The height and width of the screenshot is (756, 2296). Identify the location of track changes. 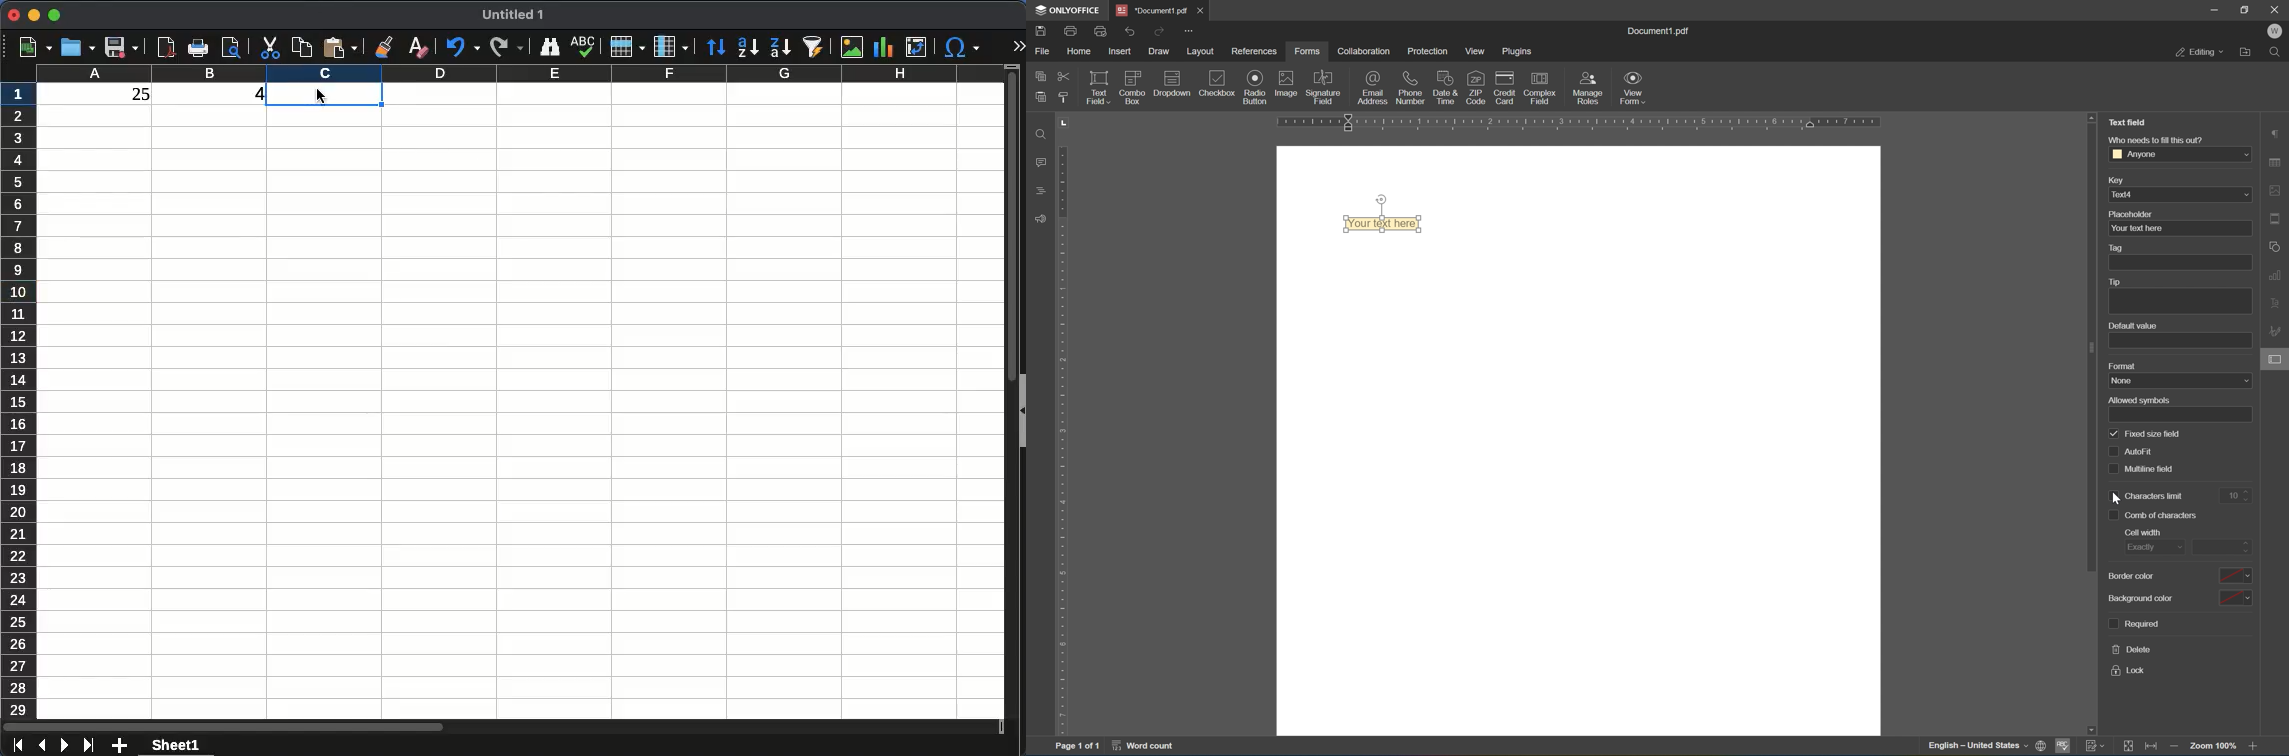
(2094, 746).